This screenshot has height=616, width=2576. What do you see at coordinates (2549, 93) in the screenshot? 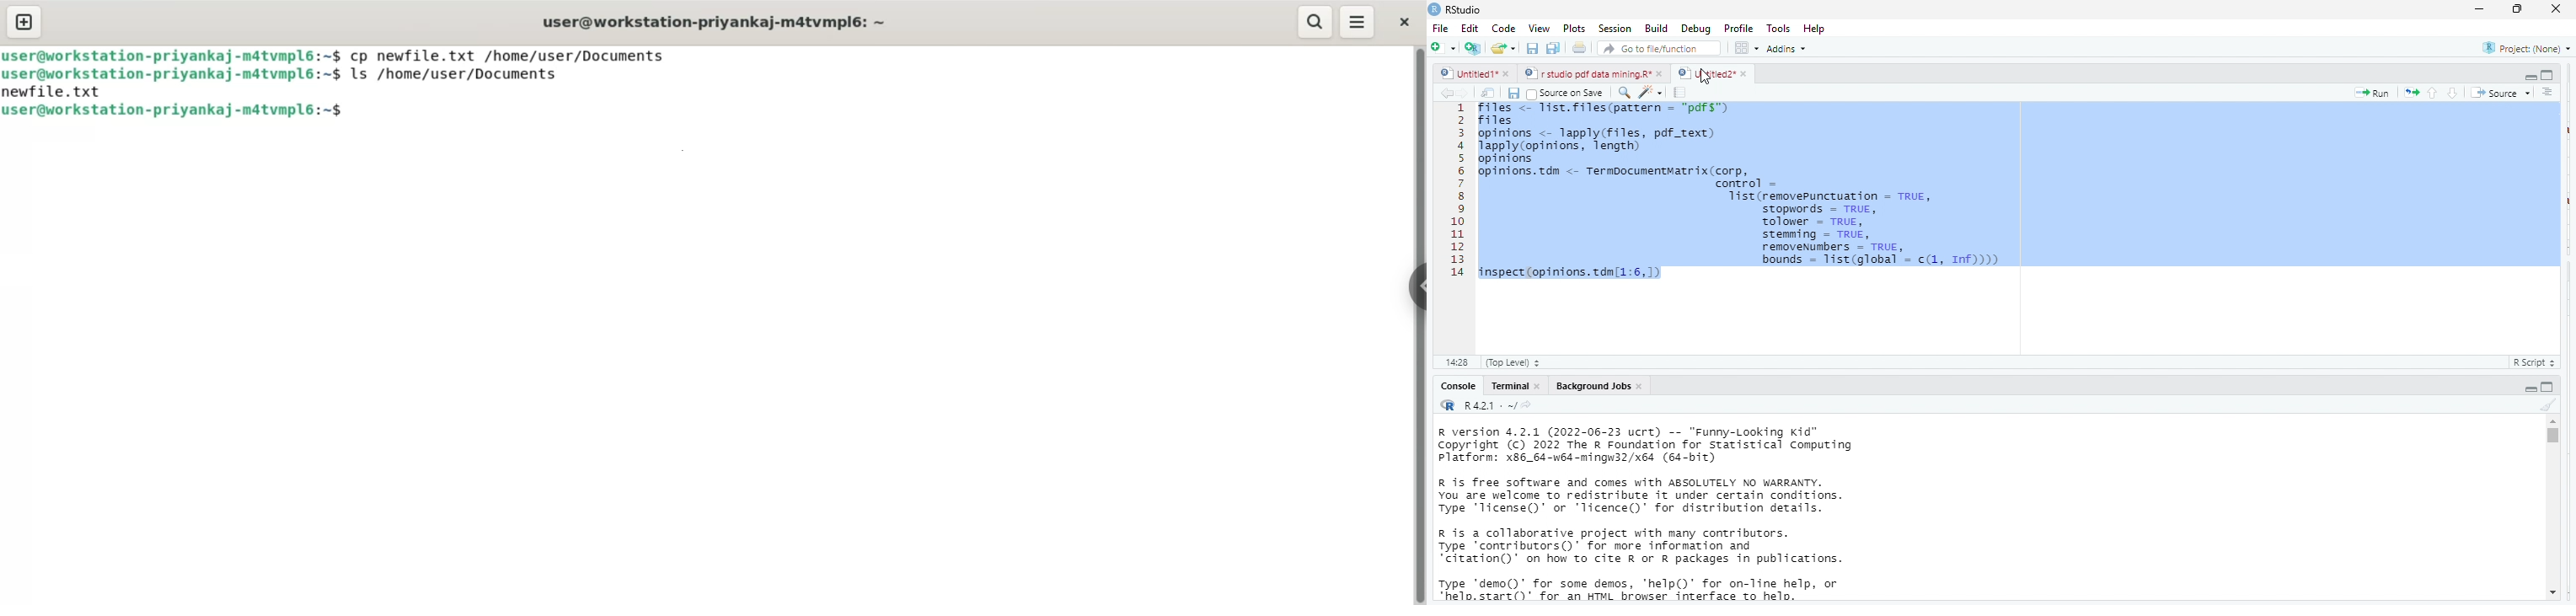
I see `show document outline` at bounding box center [2549, 93].